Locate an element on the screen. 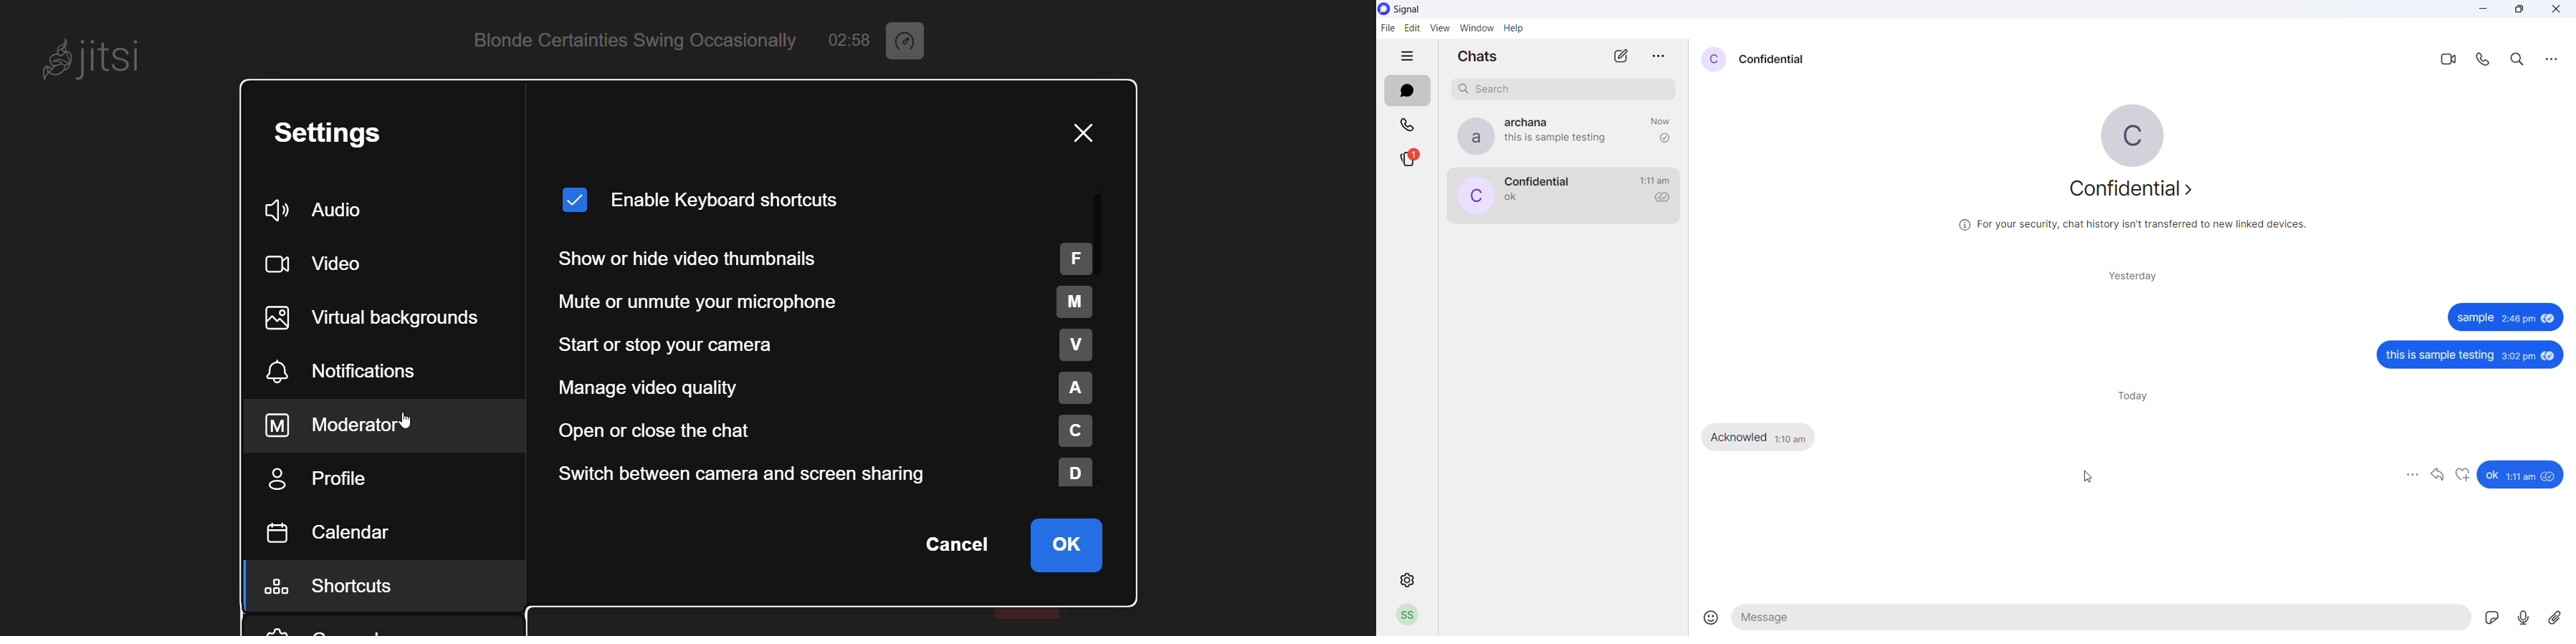 Image resolution: width=2576 pixels, height=644 pixels. stories is located at coordinates (1416, 159).